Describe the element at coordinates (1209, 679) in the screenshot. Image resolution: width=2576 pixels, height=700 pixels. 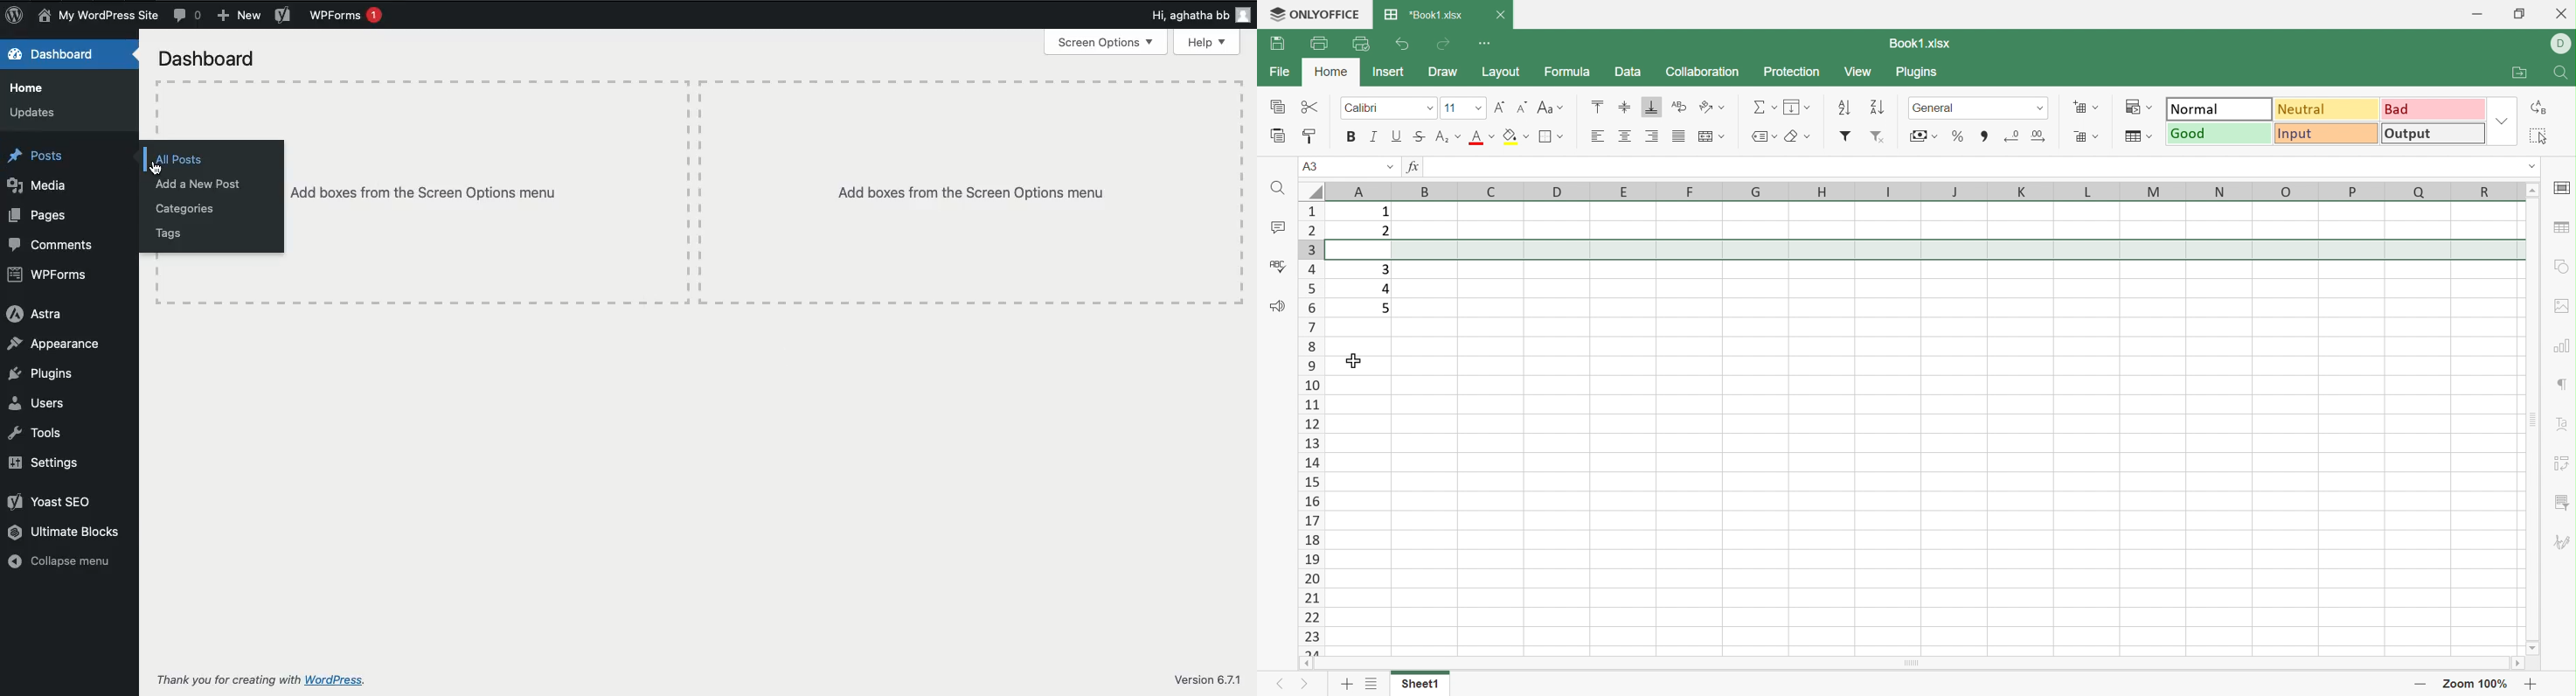
I see `Version 6.7` at that location.